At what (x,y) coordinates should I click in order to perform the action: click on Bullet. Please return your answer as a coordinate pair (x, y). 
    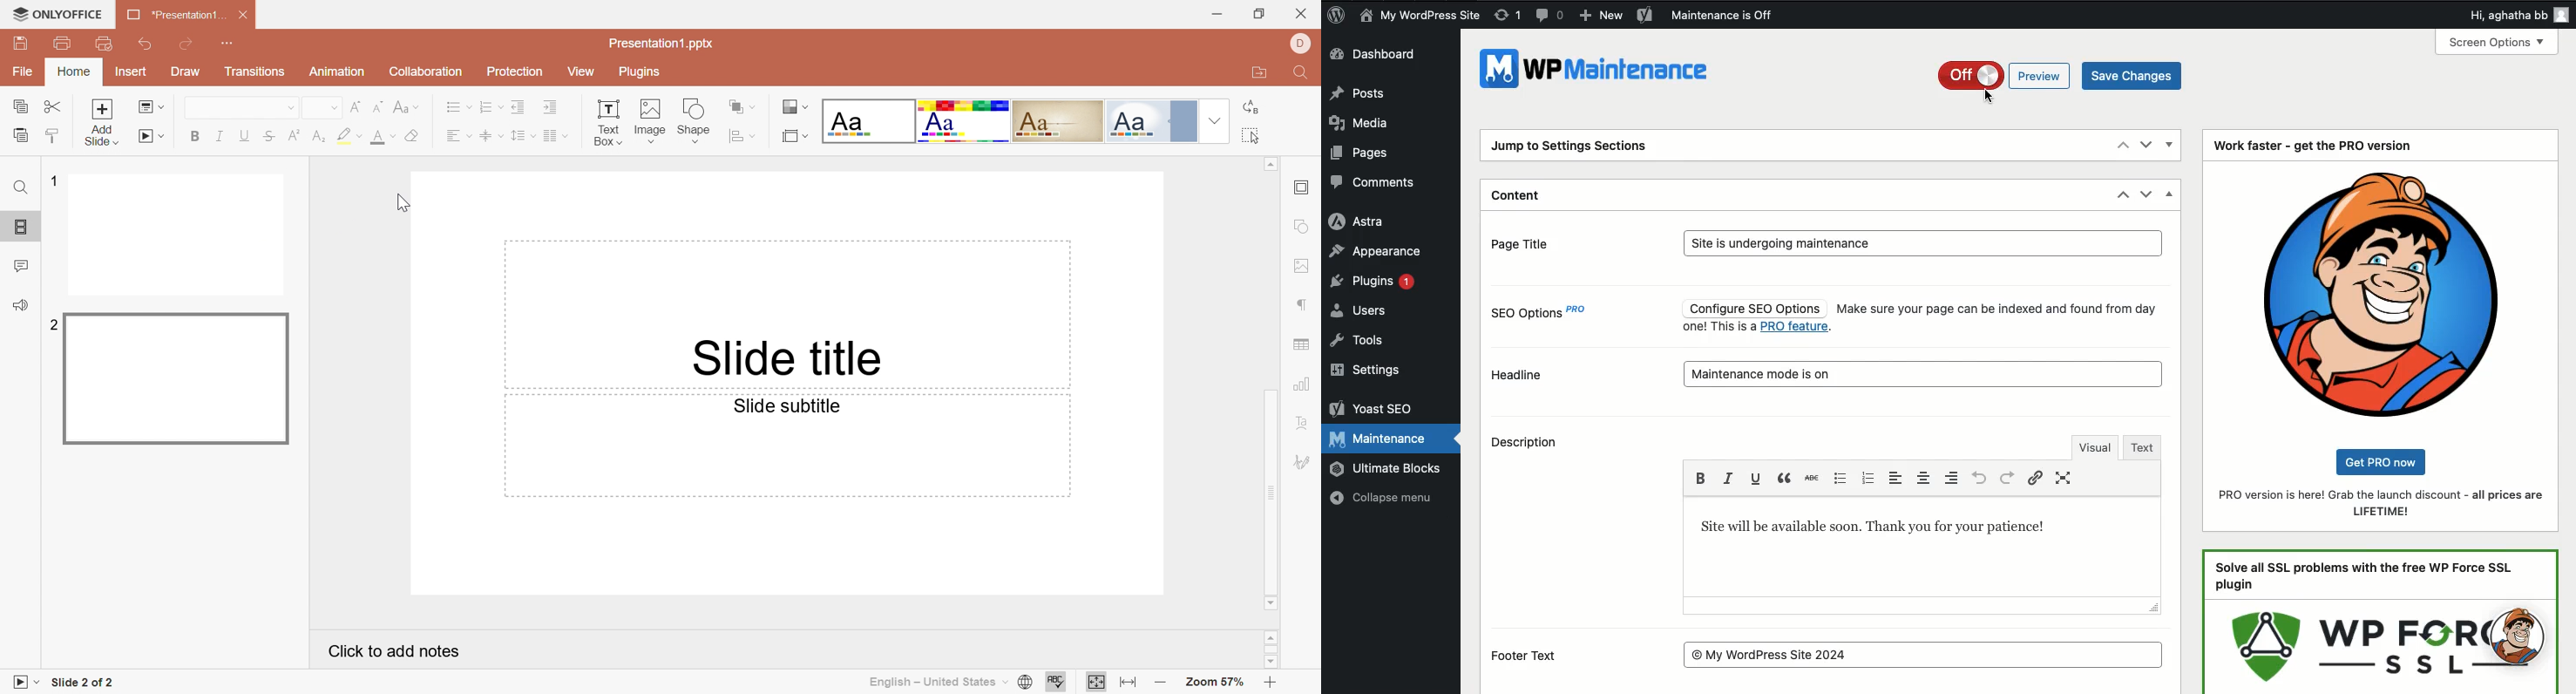
    Looking at the image, I should click on (1838, 477).